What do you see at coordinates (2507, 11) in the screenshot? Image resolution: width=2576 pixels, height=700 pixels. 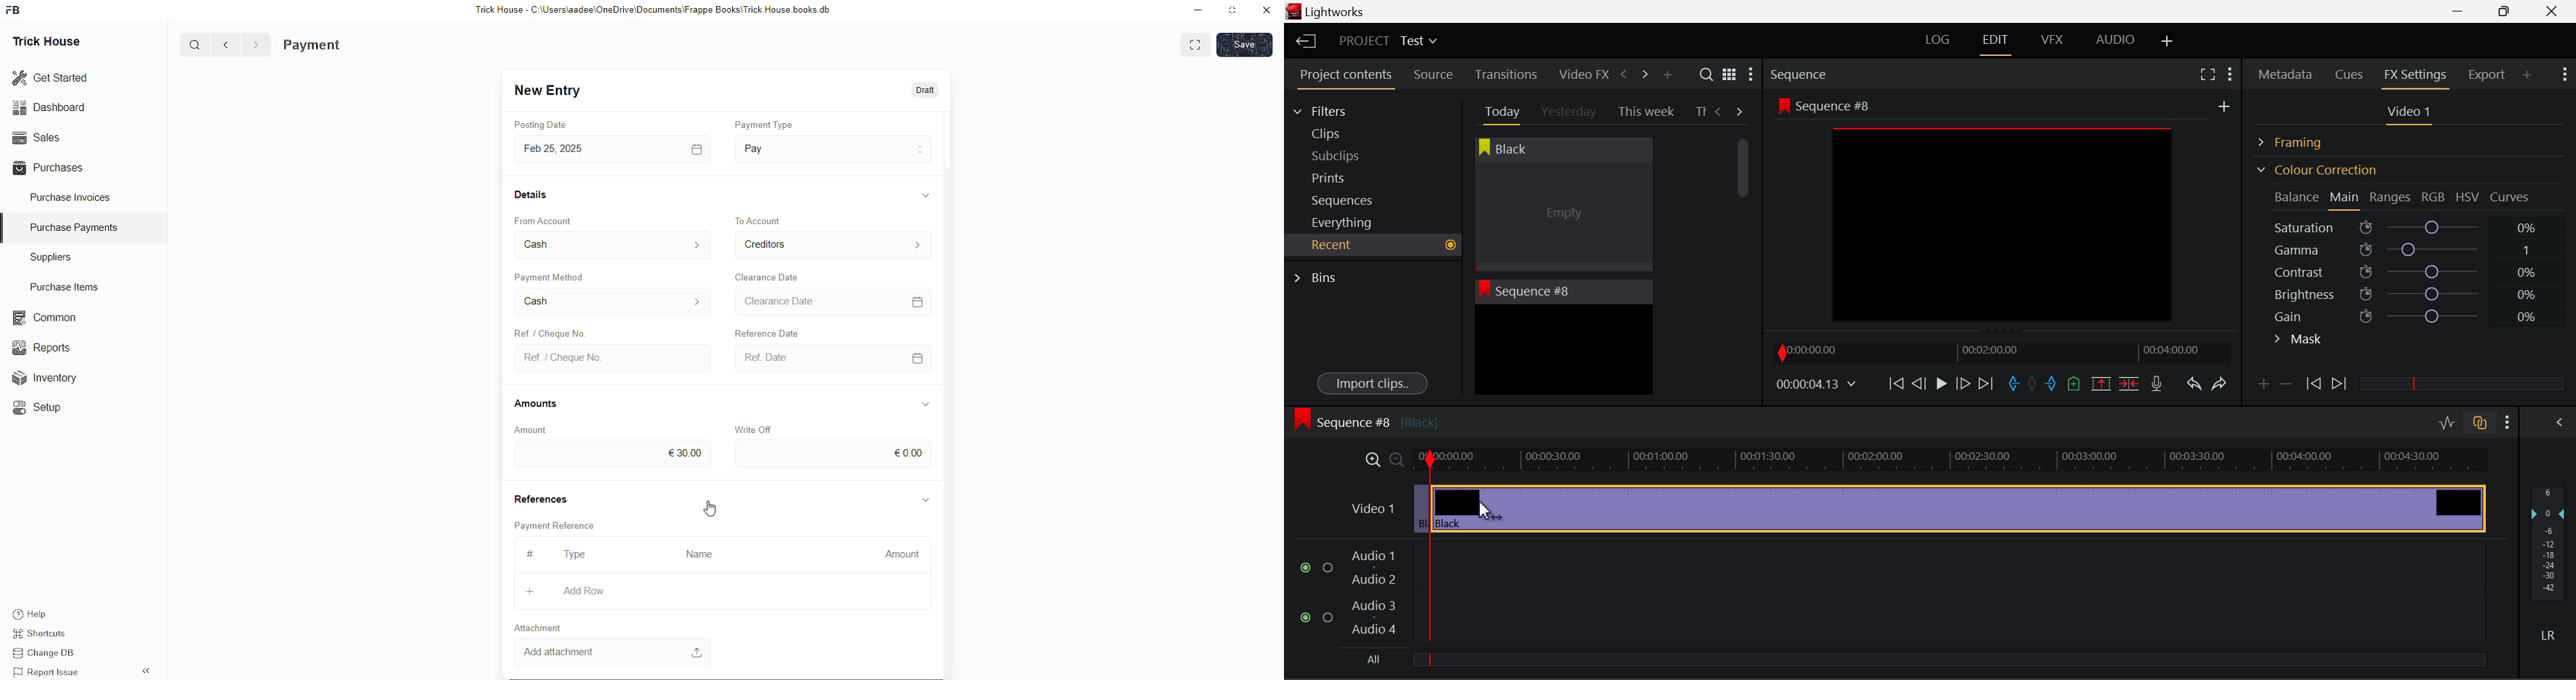 I see `Minimize` at bounding box center [2507, 11].